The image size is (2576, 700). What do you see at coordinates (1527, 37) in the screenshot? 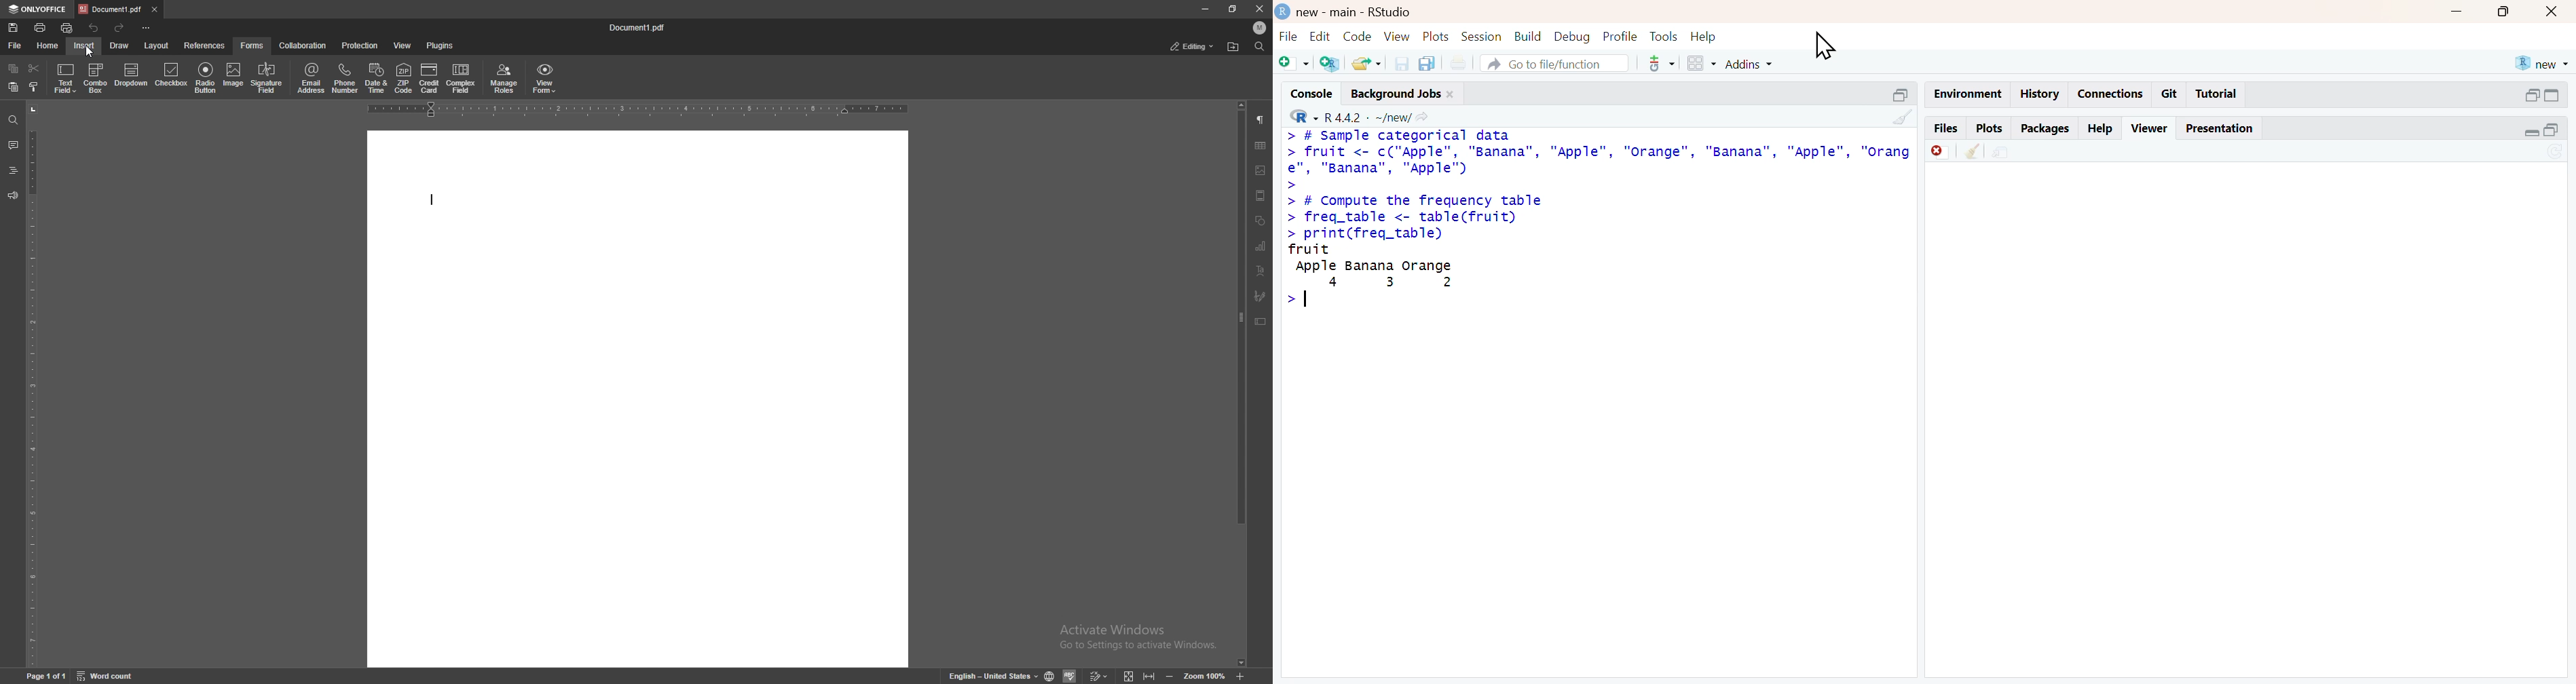
I see `build` at bounding box center [1527, 37].